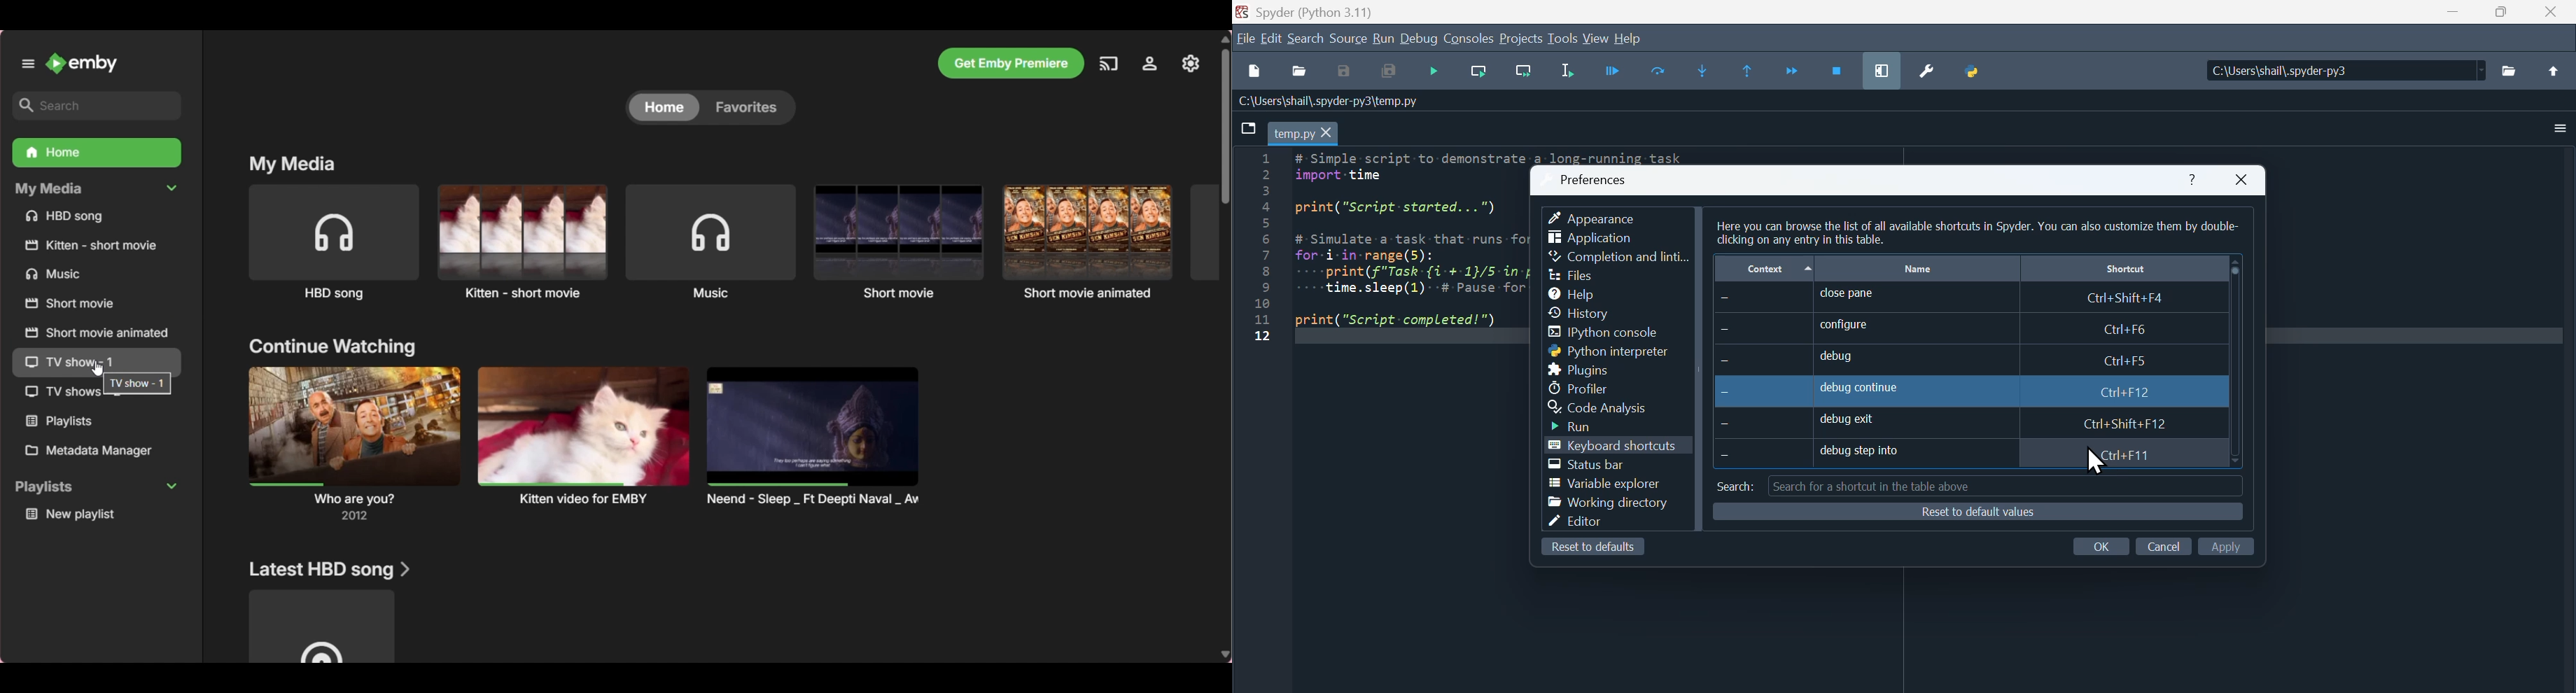 Image resolution: width=2576 pixels, height=700 pixels. Describe the element at coordinates (1881, 68) in the screenshot. I see `maximise current window` at that location.